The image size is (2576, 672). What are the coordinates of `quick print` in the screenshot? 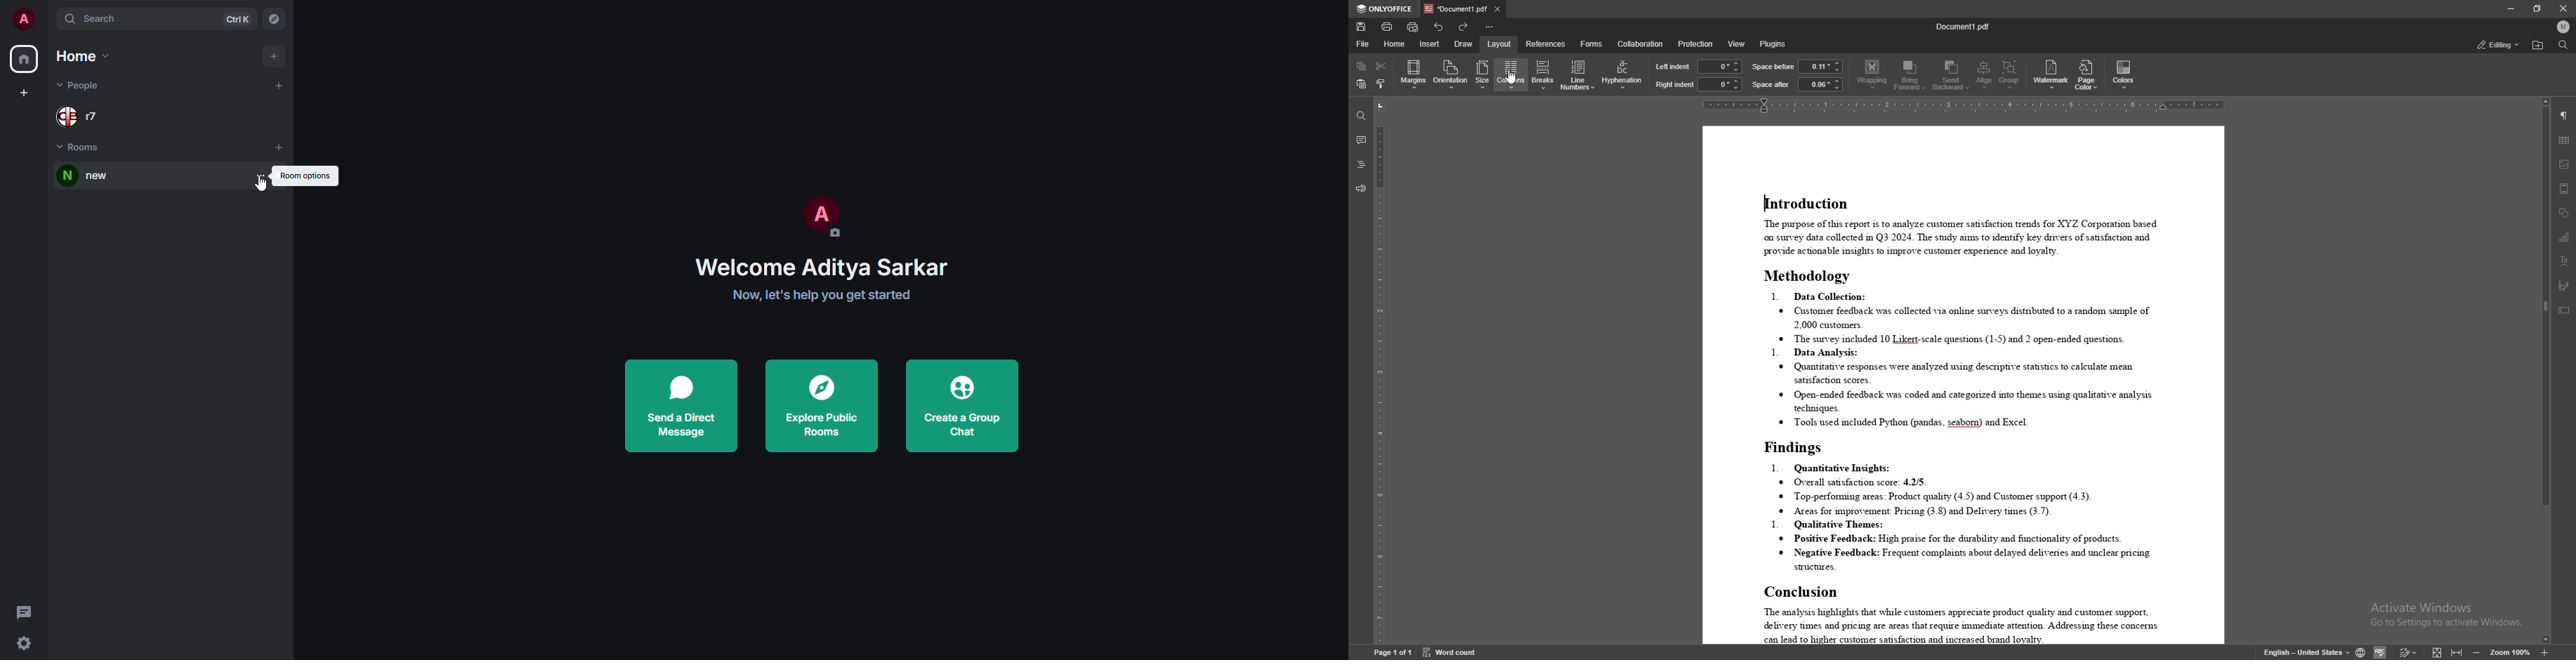 It's located at (1412, 28).